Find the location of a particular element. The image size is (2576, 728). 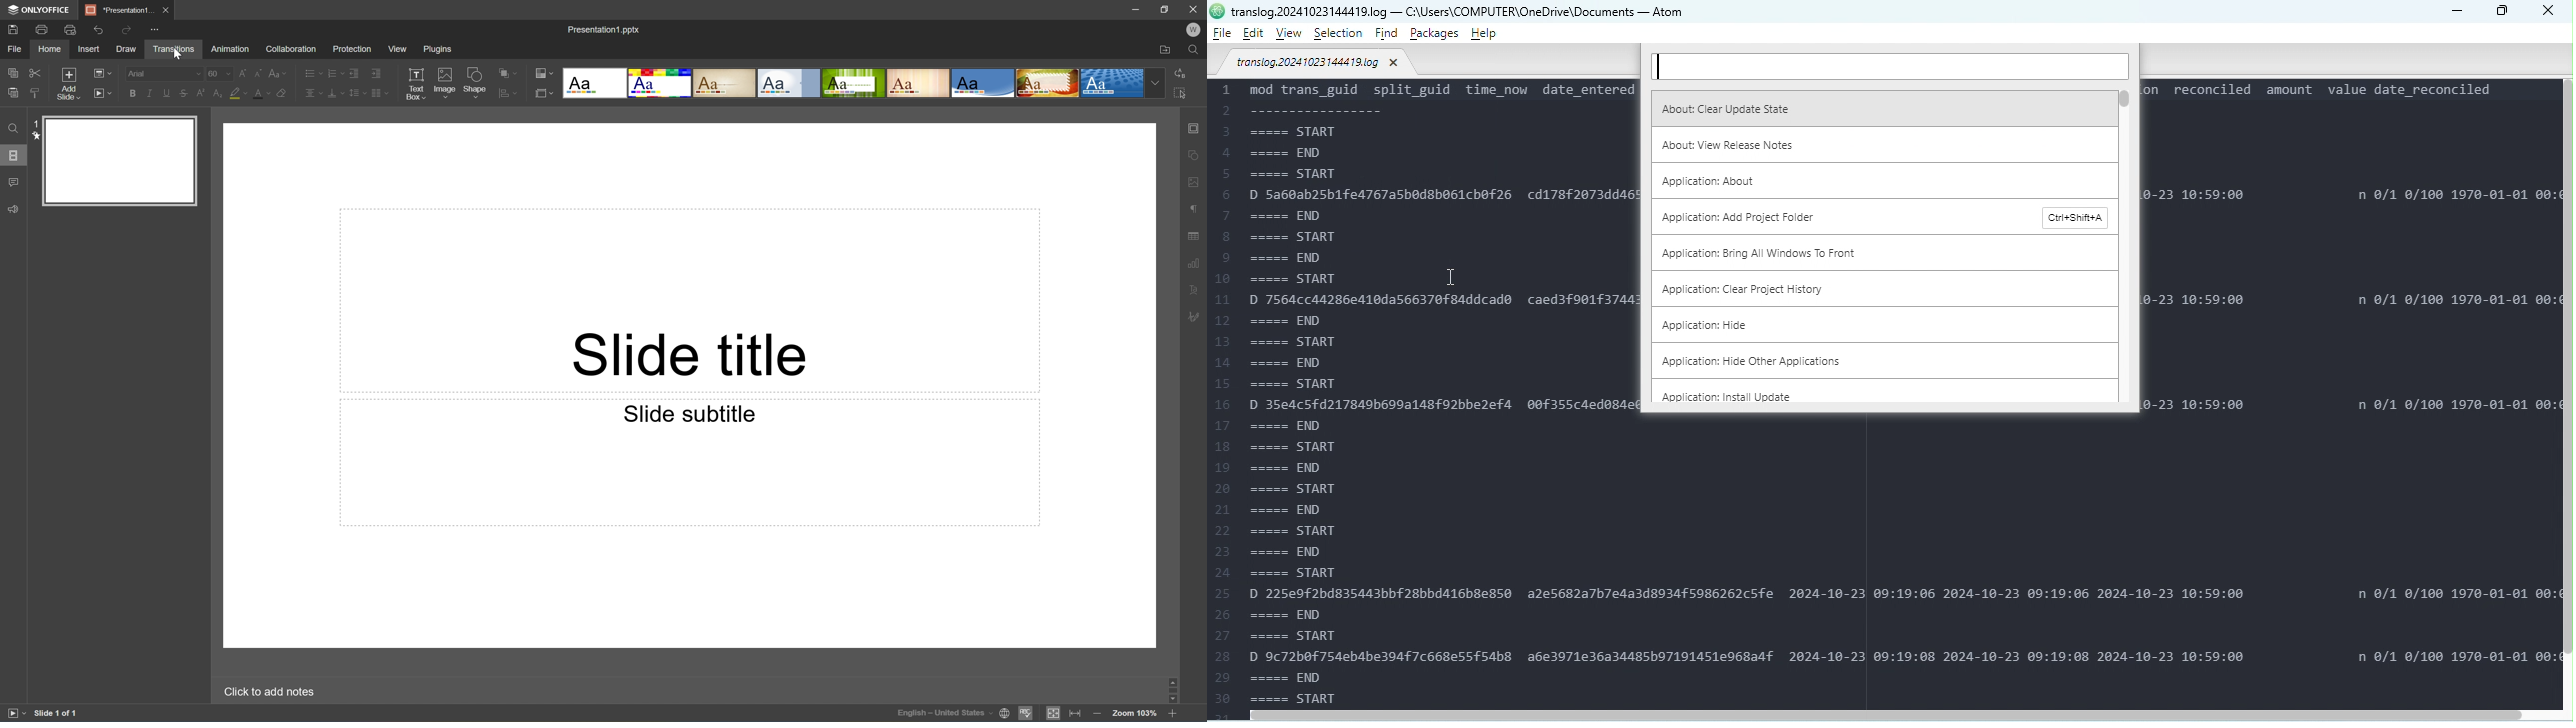

Scroll Bar is located at coordinates (1170, 689).